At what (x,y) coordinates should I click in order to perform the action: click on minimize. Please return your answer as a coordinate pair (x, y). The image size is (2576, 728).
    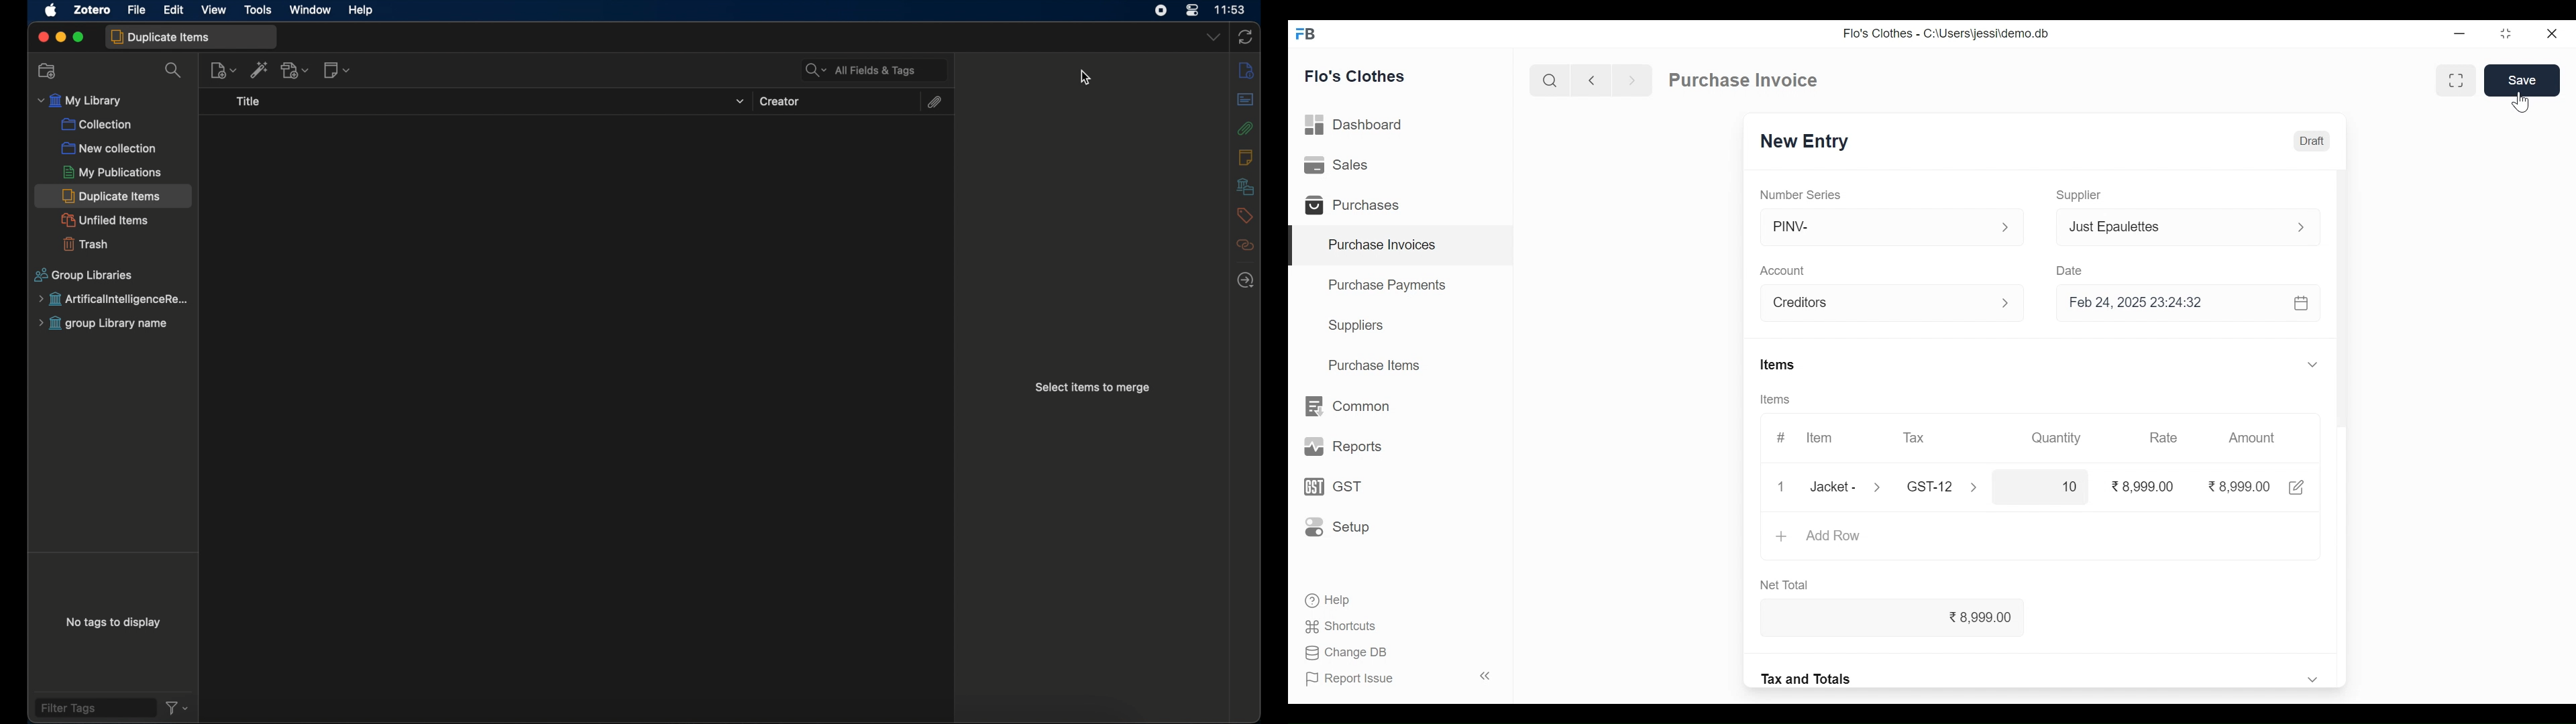
    Looking at the image, I should click on (60, 36).